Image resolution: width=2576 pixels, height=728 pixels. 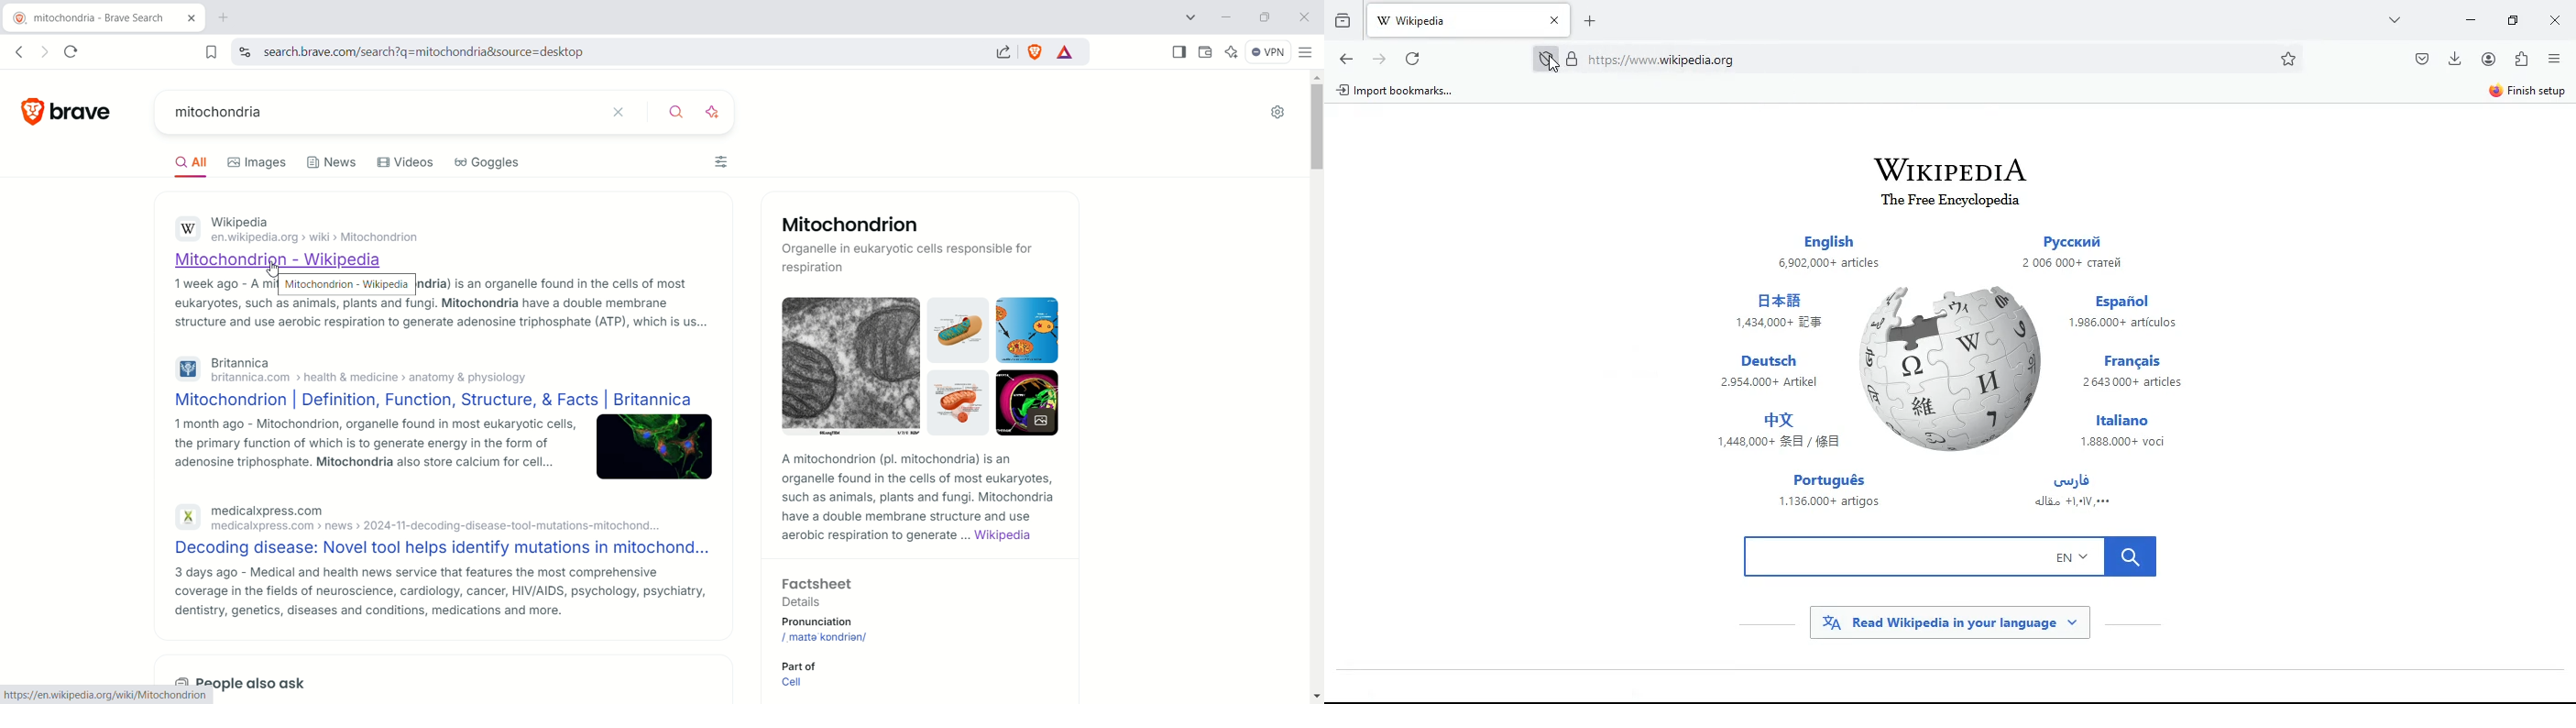 I want to click on 1 month ago - Mitochondrion, organelle found in most eukaryotic cells,
the primary function of which is to generate energy in the form of
adenosine triphosphate. Mitochondria also store calcium for cell..., so click(x=370, y=450).